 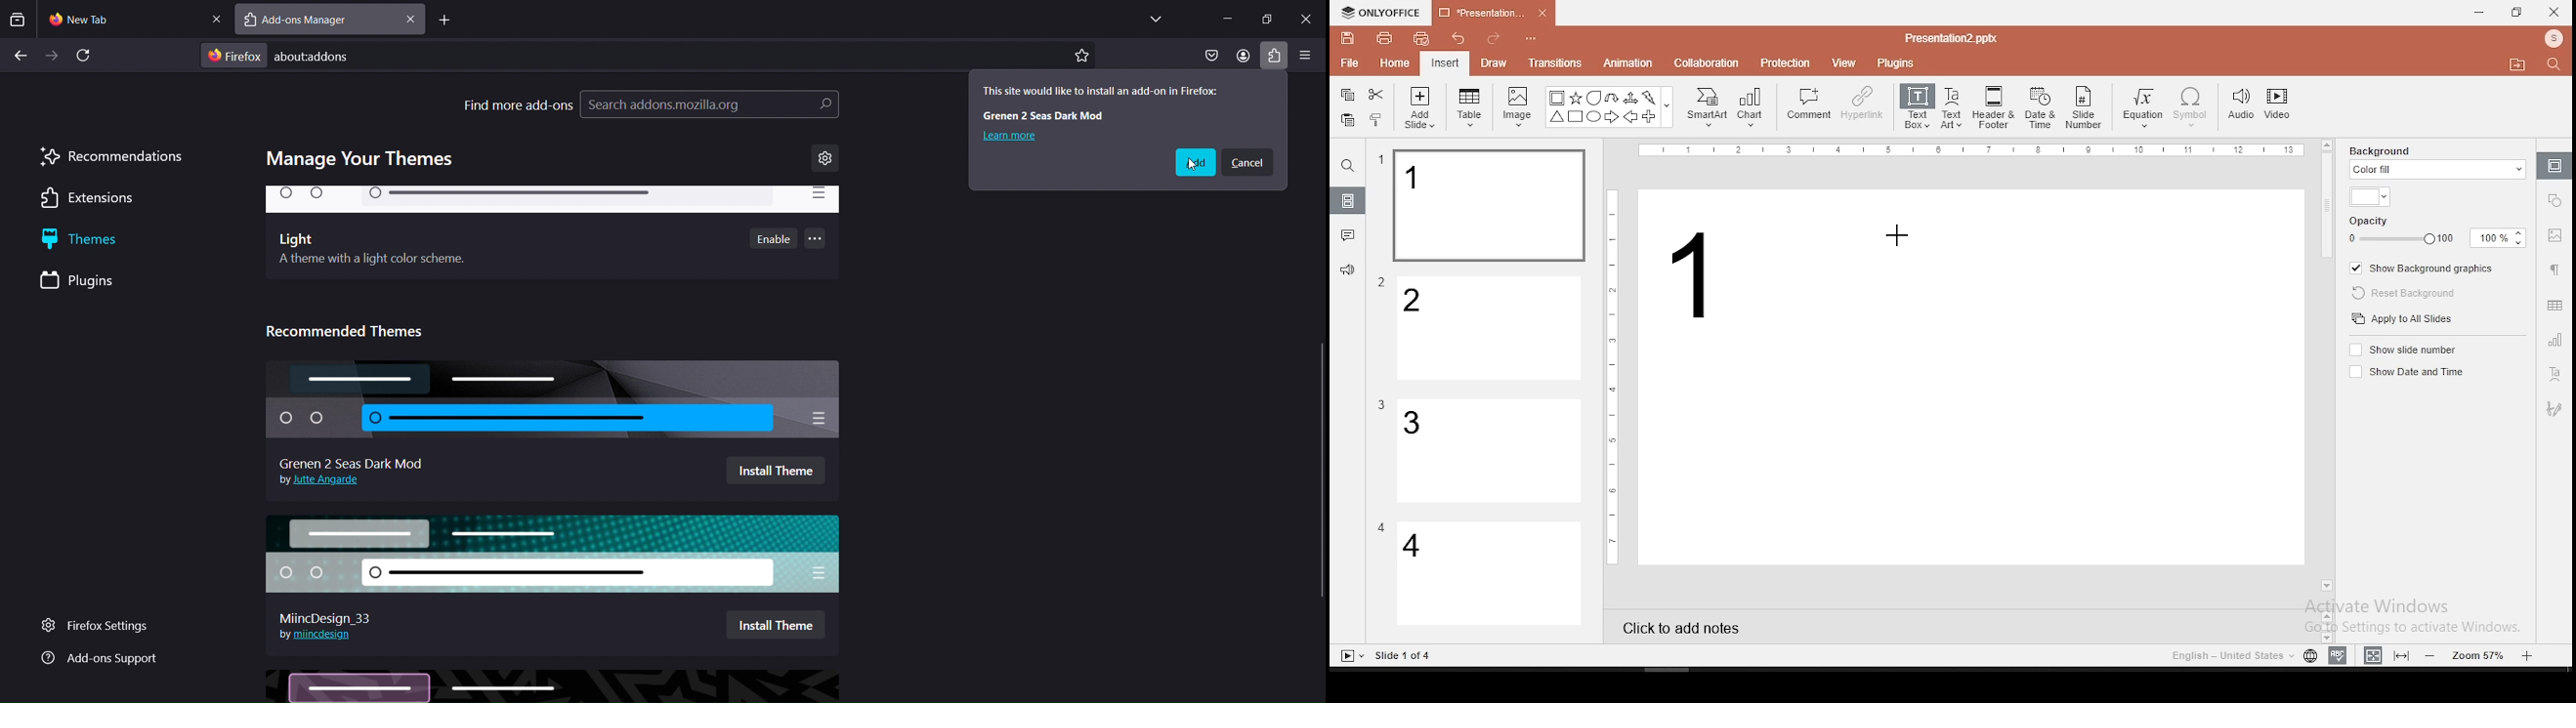 I want to click on equation, so click(x=2141, y=108).